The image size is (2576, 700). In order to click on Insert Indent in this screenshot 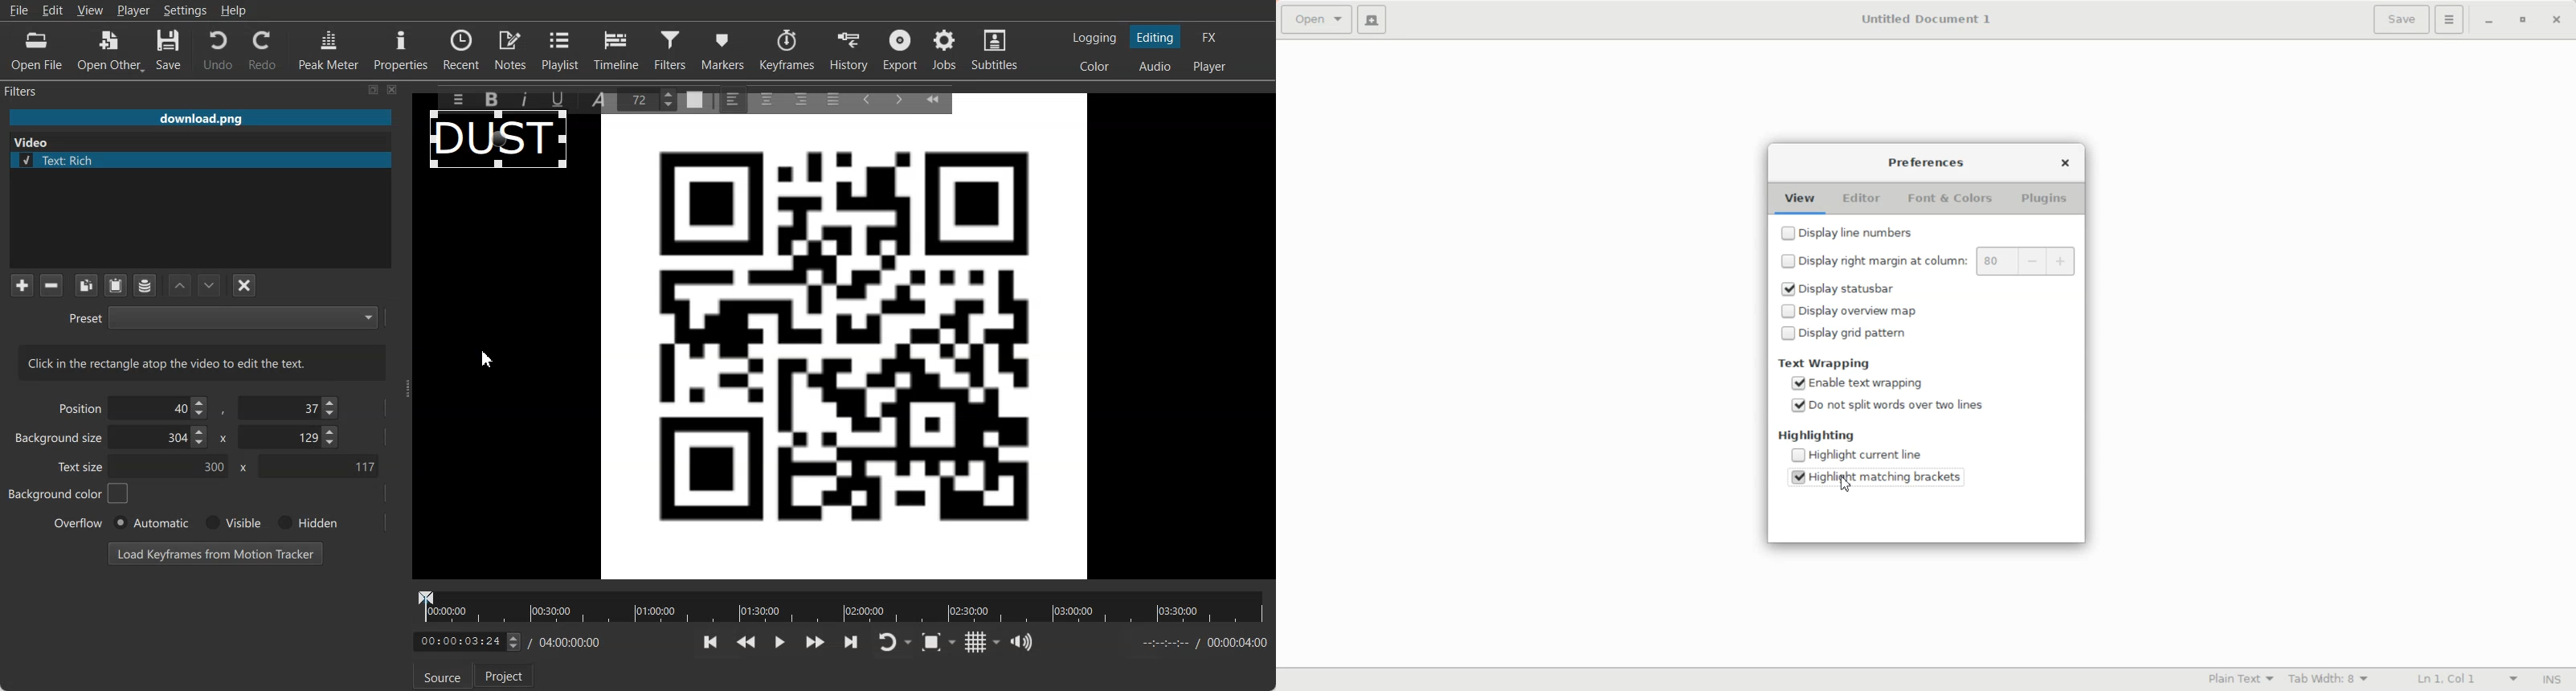, I will do `click(899, 100)`.